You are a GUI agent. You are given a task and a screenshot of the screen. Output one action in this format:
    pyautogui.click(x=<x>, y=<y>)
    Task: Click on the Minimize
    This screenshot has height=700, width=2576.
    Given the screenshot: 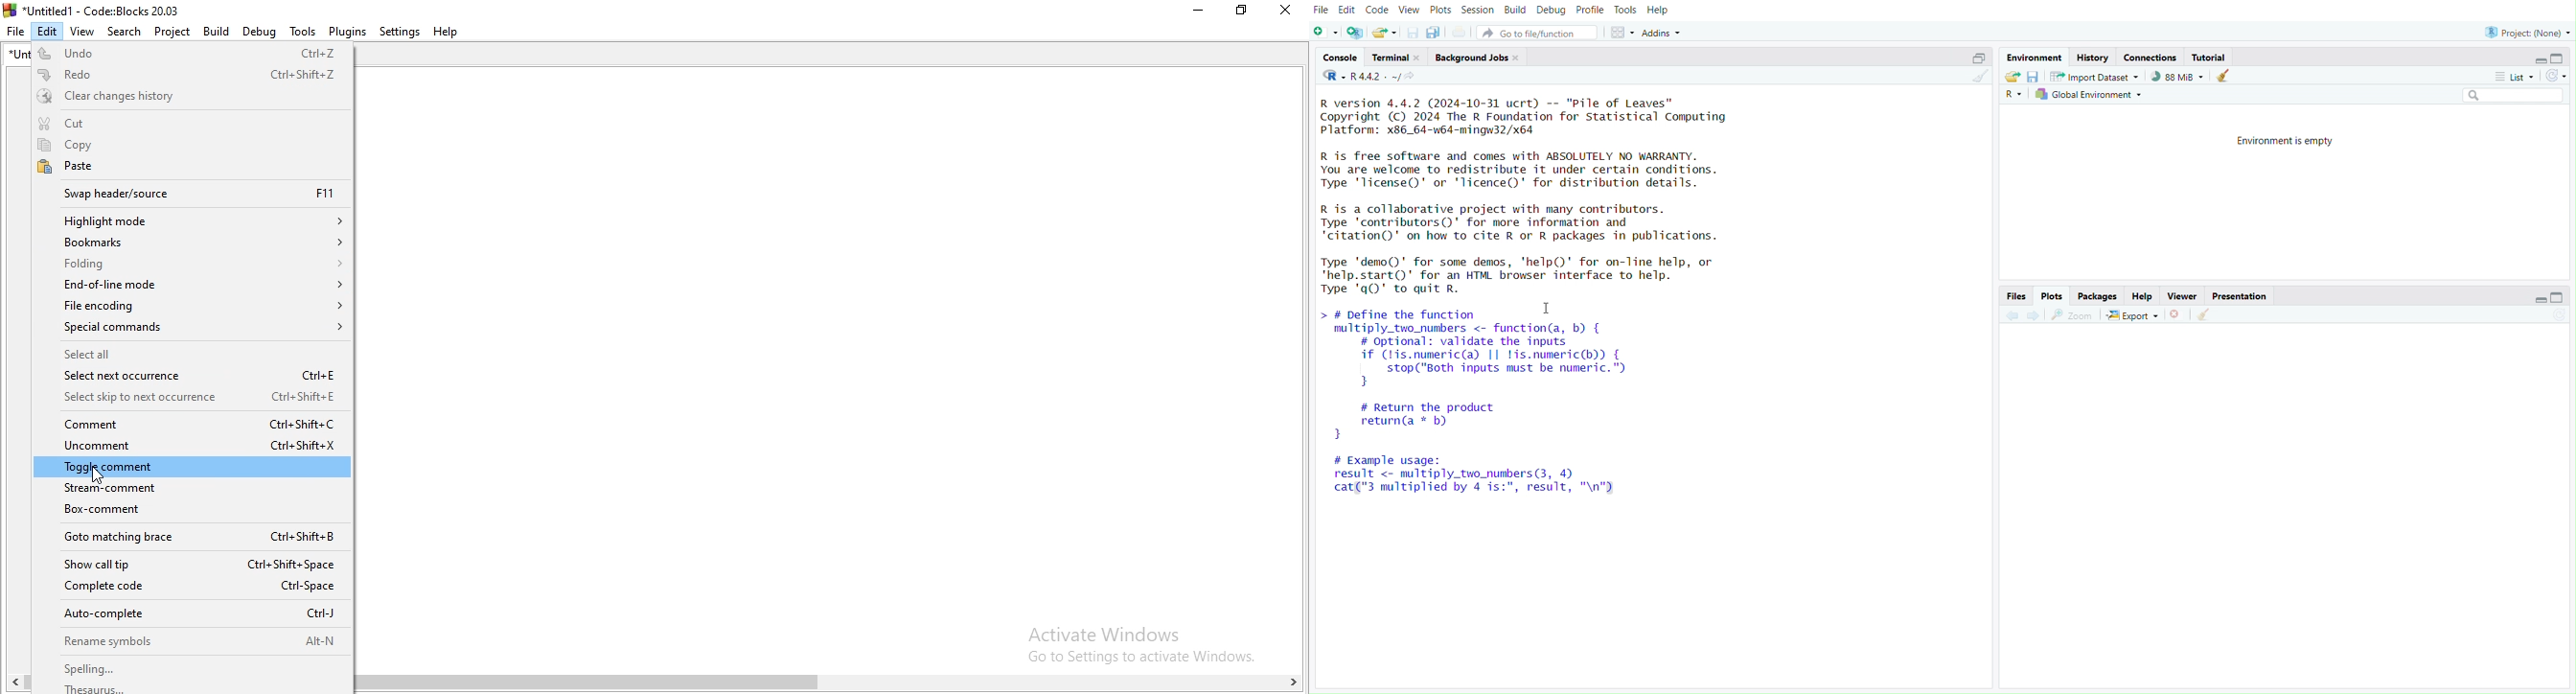 What is the action you would take?
    pyautogui.click(x=2541, y=60)
    